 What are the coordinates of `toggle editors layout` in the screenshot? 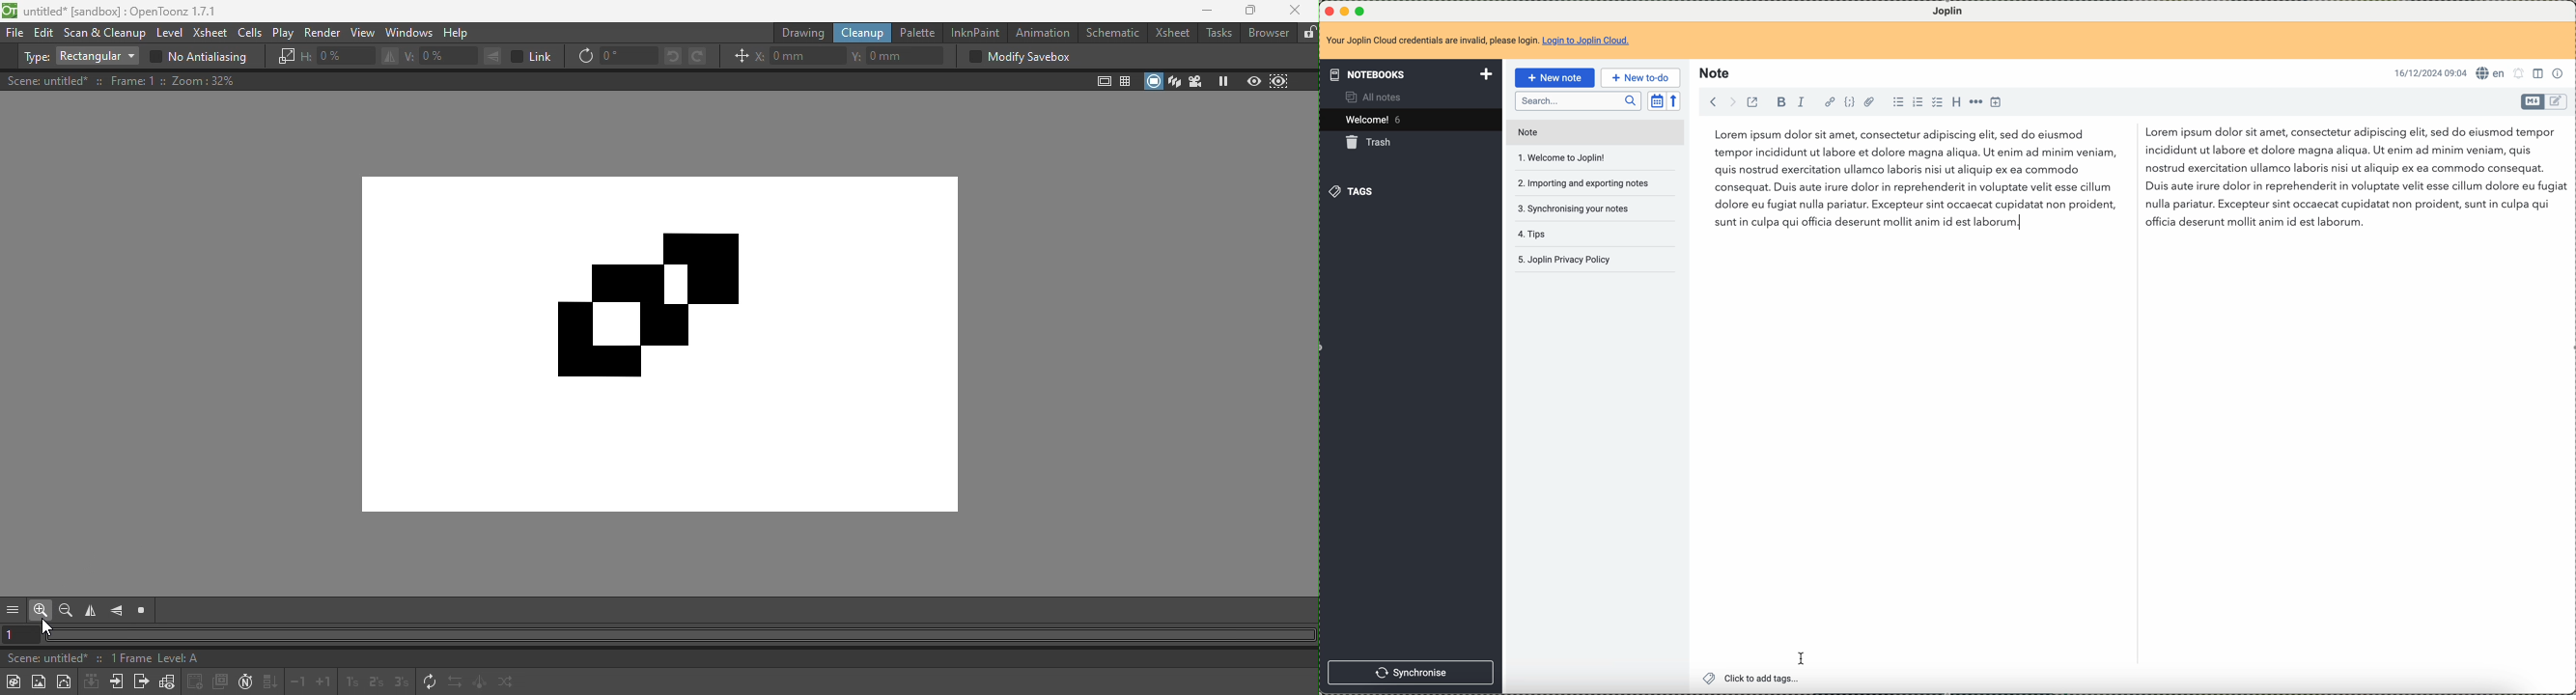 It's located at (2540, 74).